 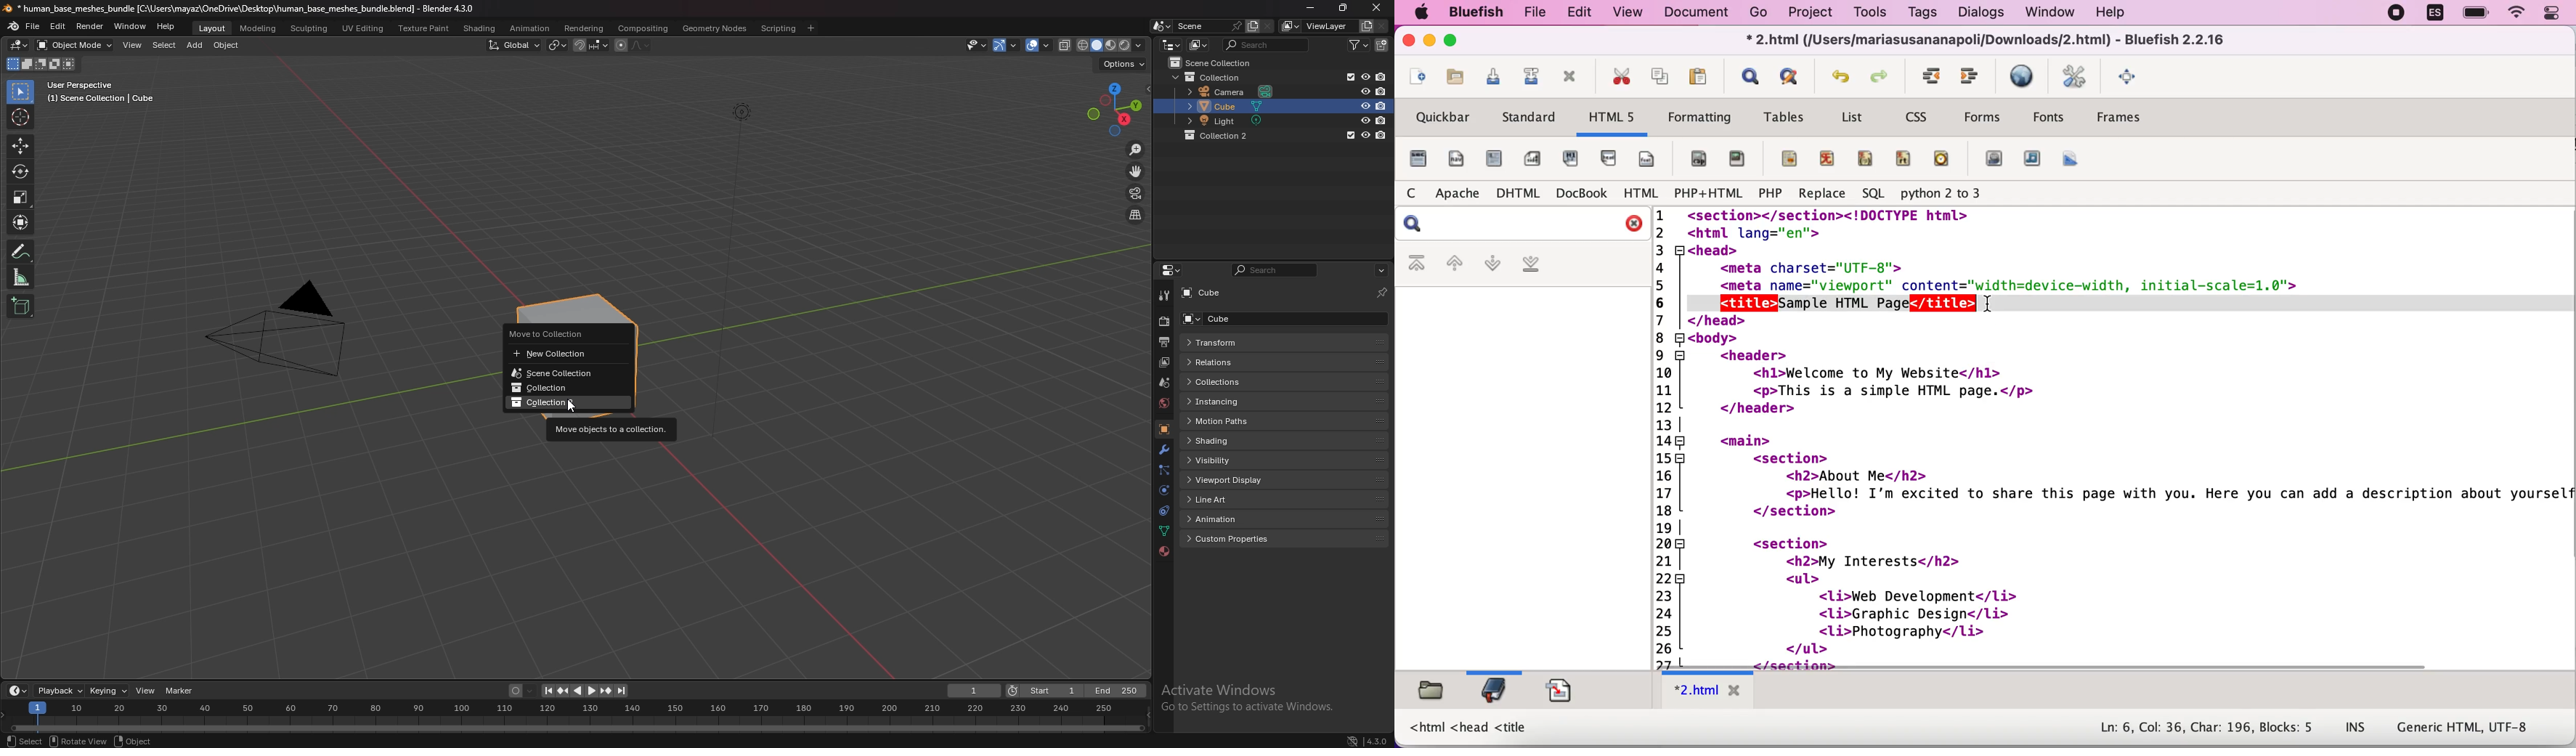 What do you see at coordinates (1375, 7) in the screenshot?
I see `close` at bounding box center [1375, 7].